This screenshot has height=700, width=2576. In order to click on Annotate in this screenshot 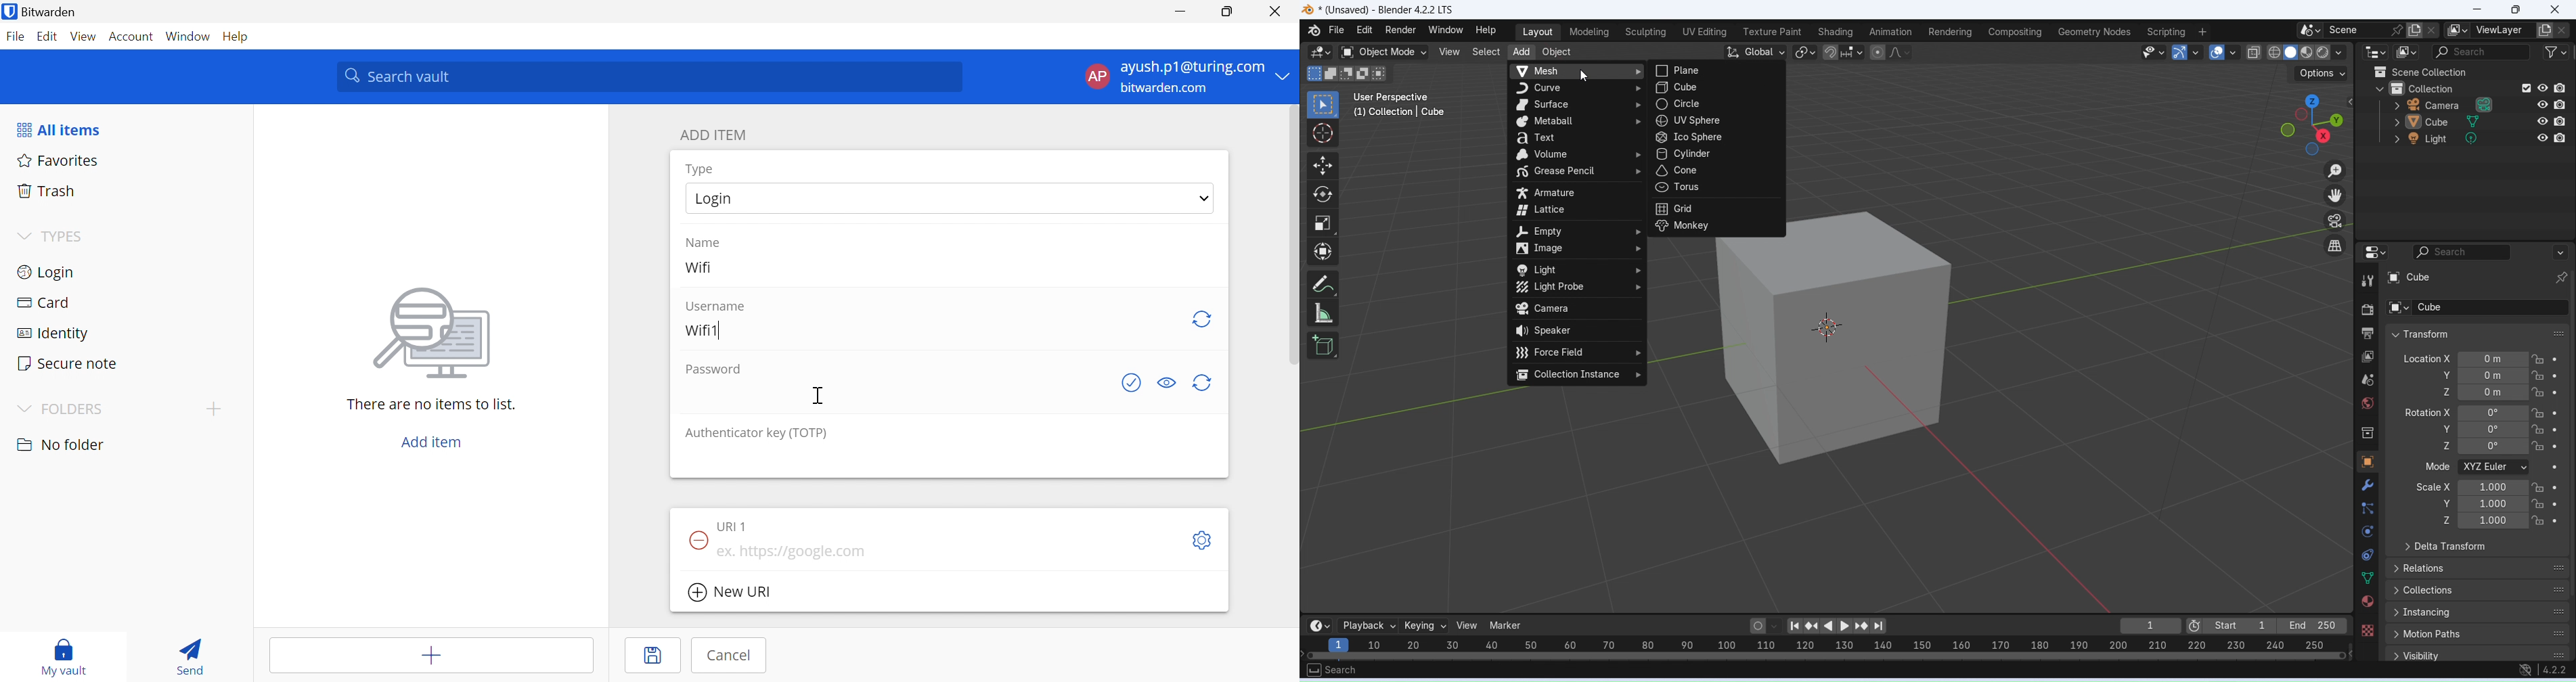, I will do `click(1324, 284)`.